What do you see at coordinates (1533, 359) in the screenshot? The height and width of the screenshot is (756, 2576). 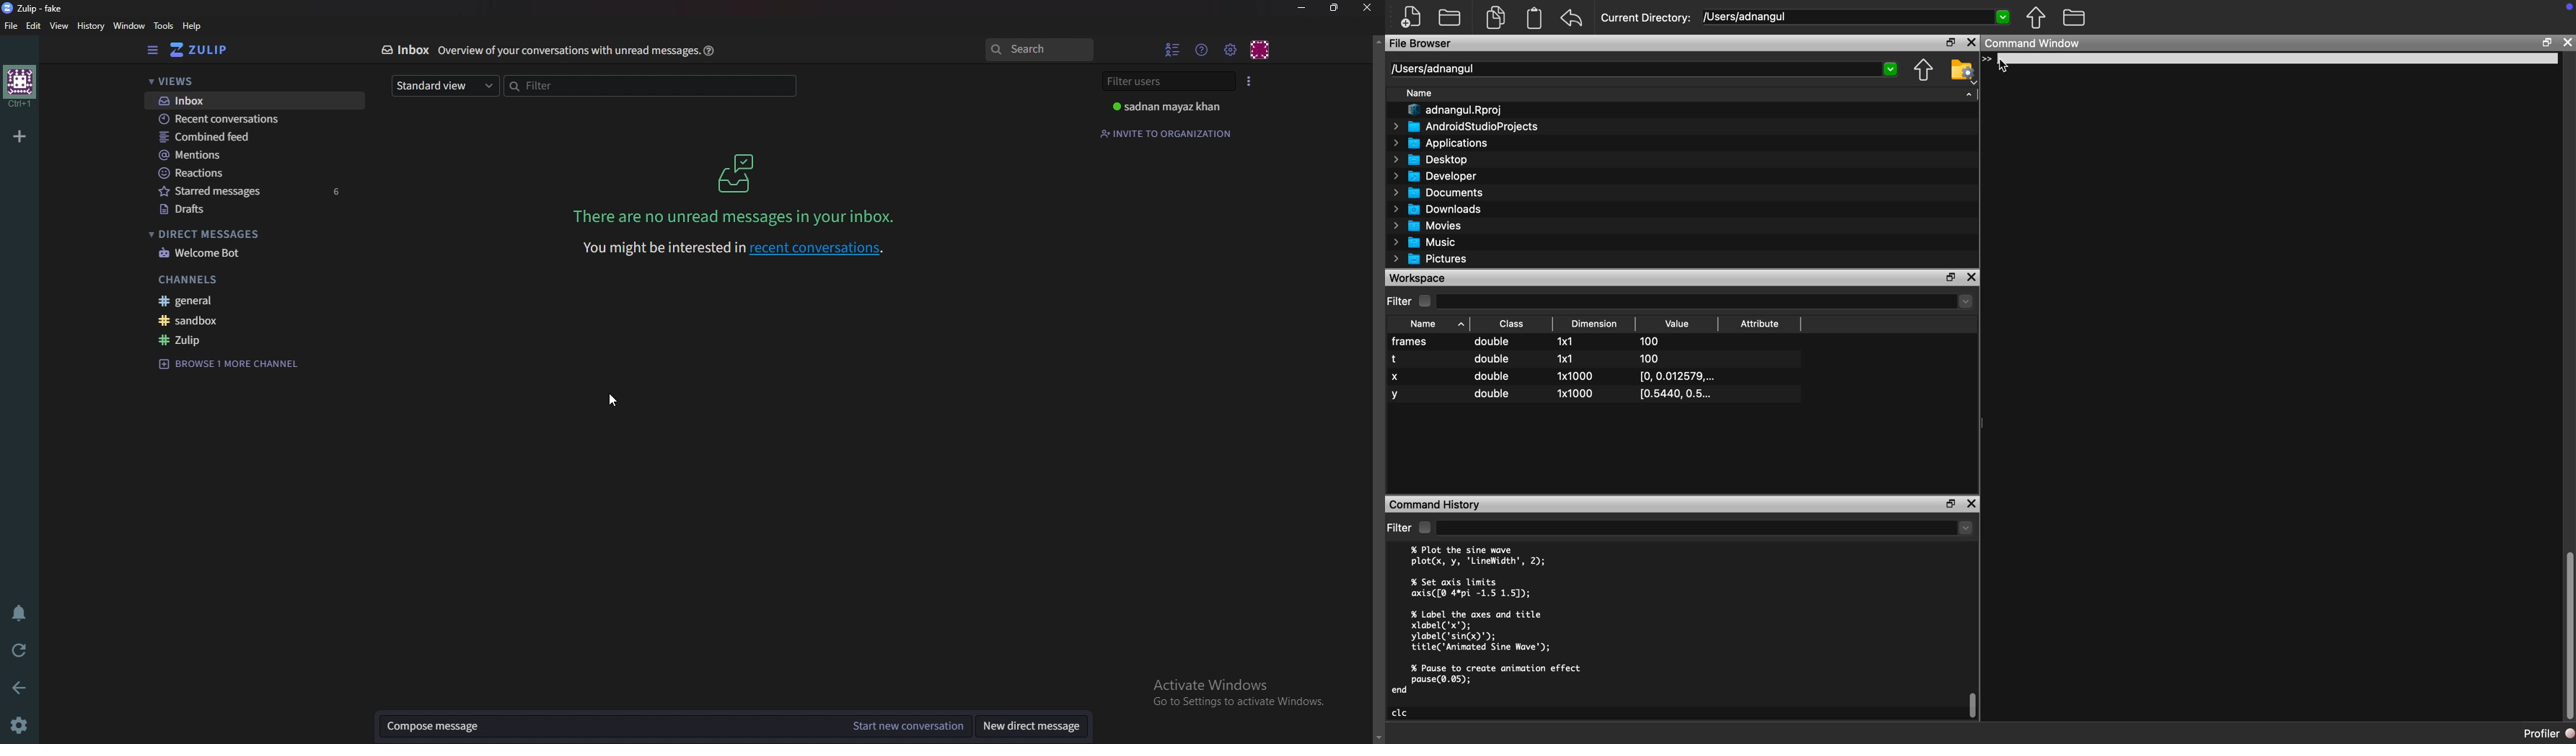 I see `t double x1 100` at bounding box center [1533, 359].